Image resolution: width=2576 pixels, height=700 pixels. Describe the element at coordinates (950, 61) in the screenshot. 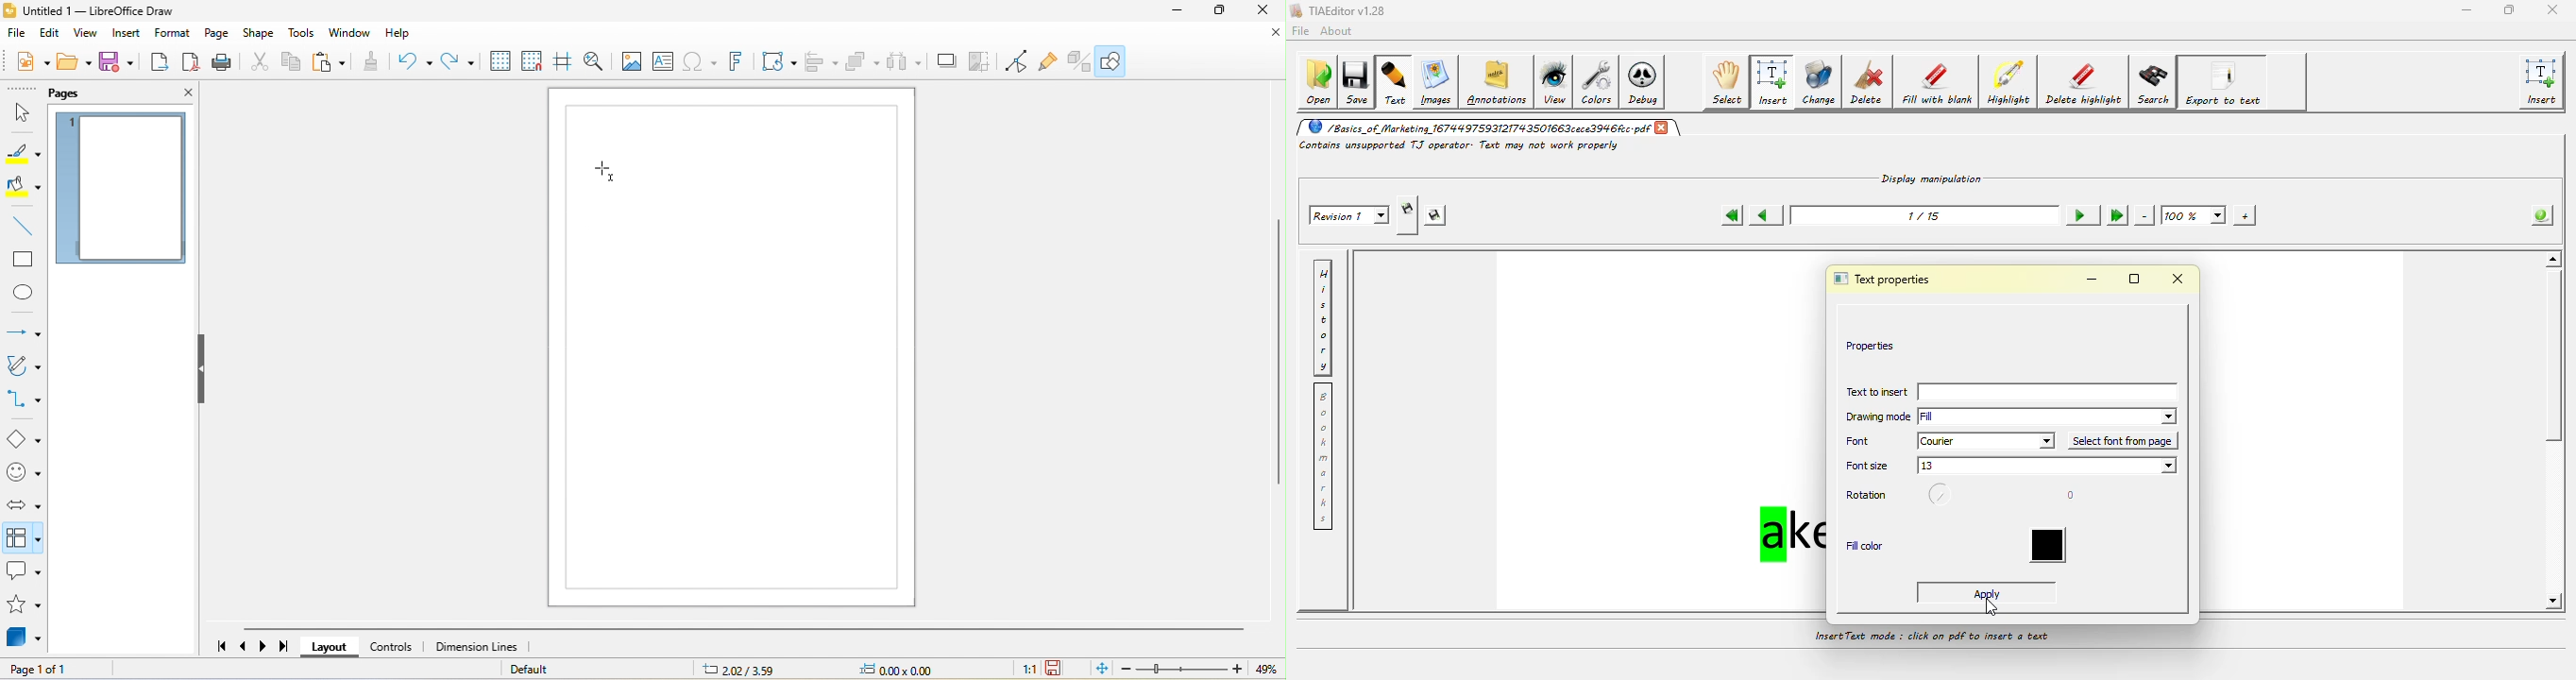

I see `shadow` at that location.